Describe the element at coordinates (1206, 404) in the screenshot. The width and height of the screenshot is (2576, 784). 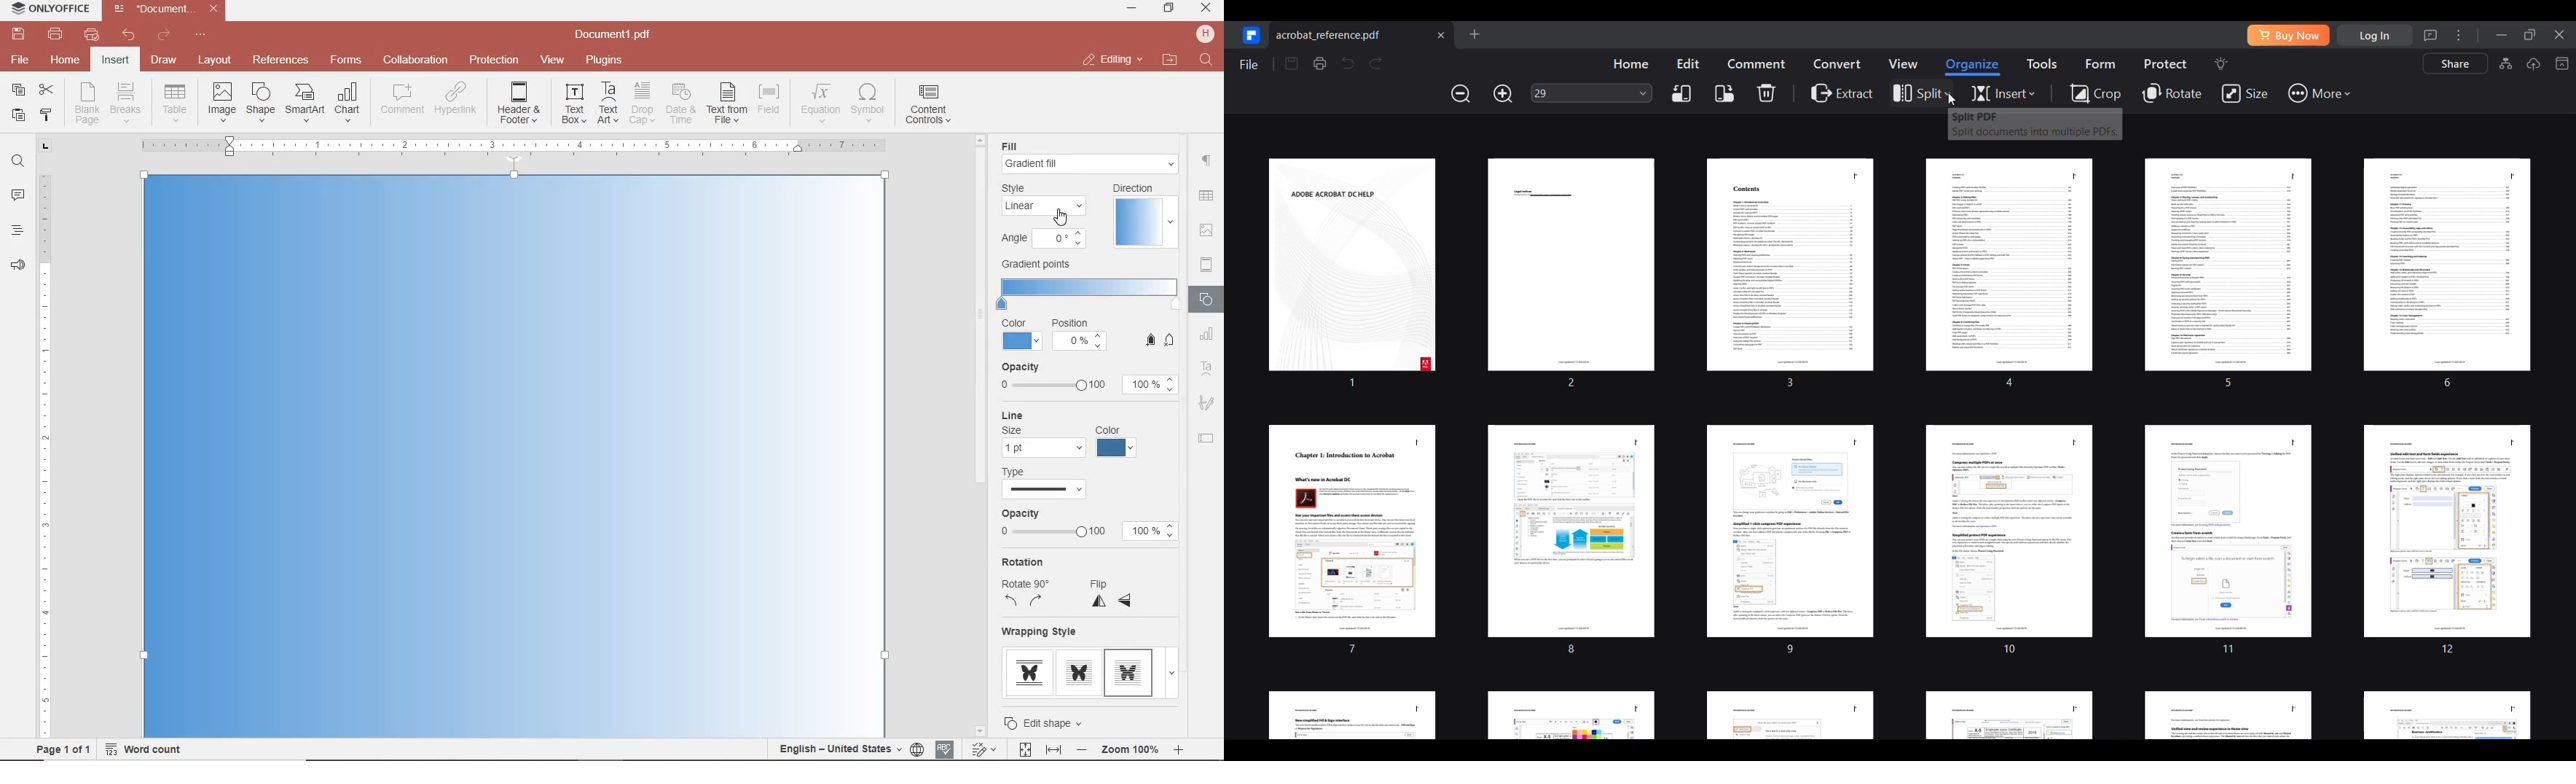
I see `SIGNATURE` at that location.